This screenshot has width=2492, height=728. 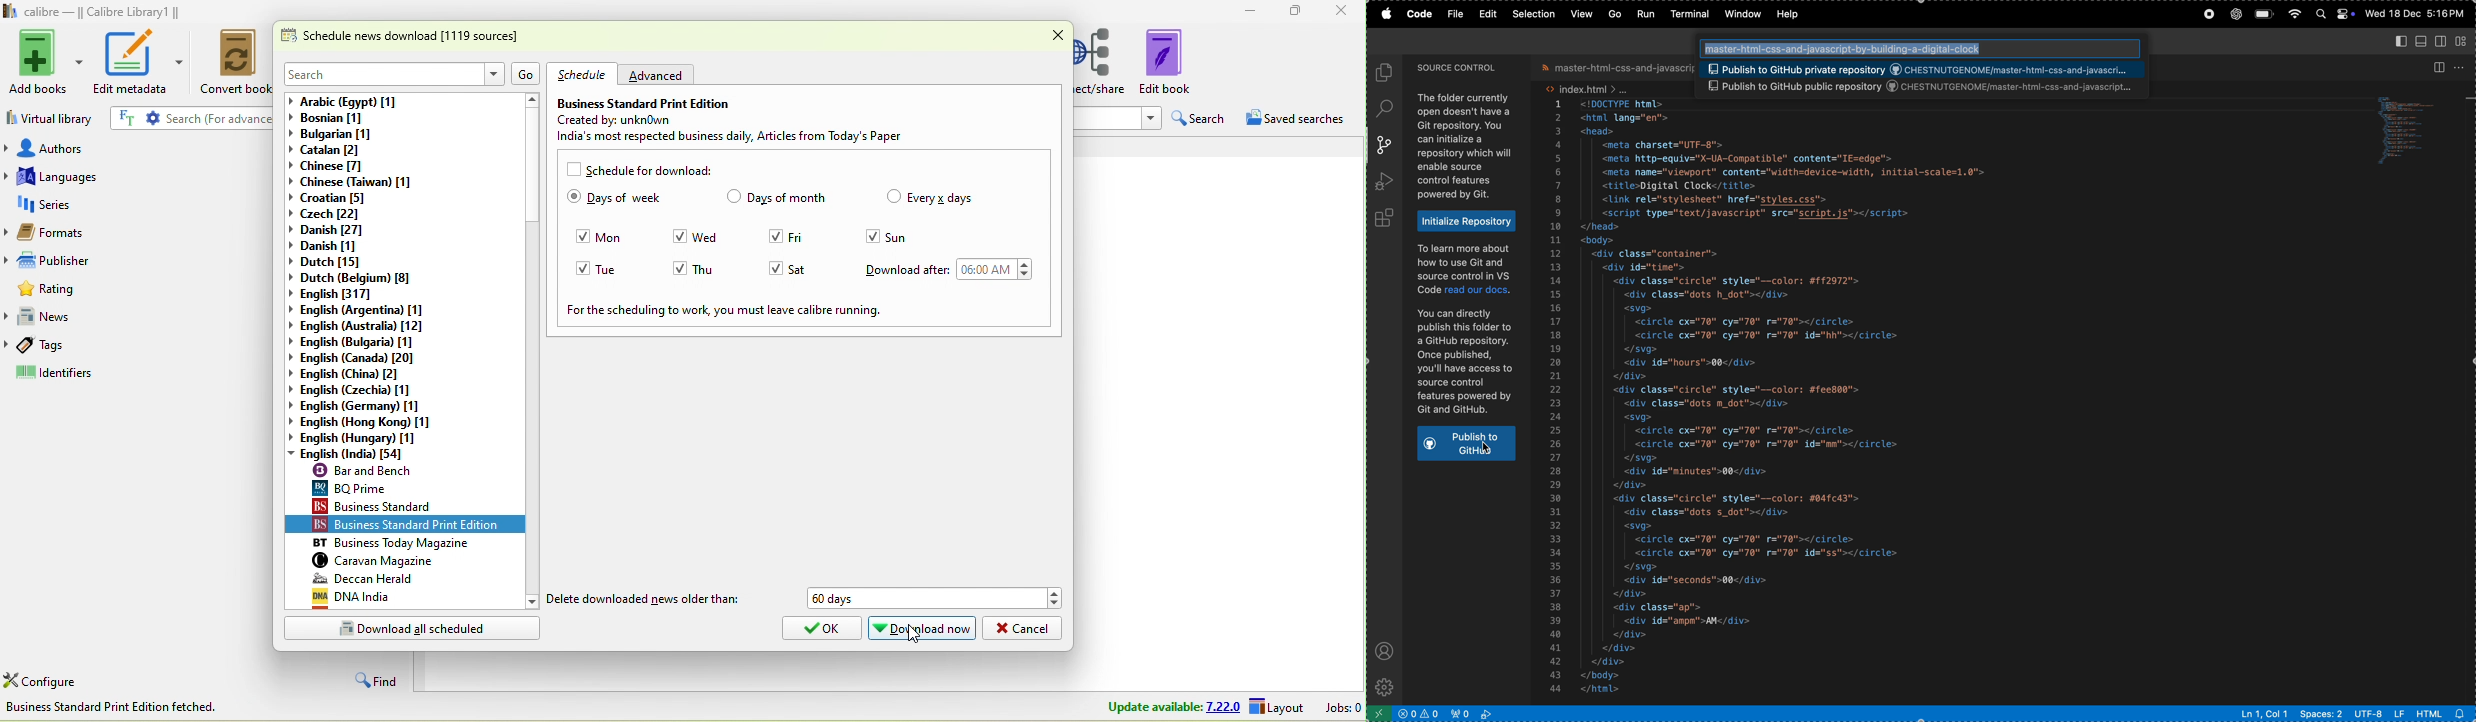 I want to click on To learn more about
how to use Git and
source control in VS
Code read our docs.
You can directly
publish this folder to
a GitHub repository.
Once published,
you'll have access to
source control
features powered by
Git and GitHub., so click(x=1466, y=330).